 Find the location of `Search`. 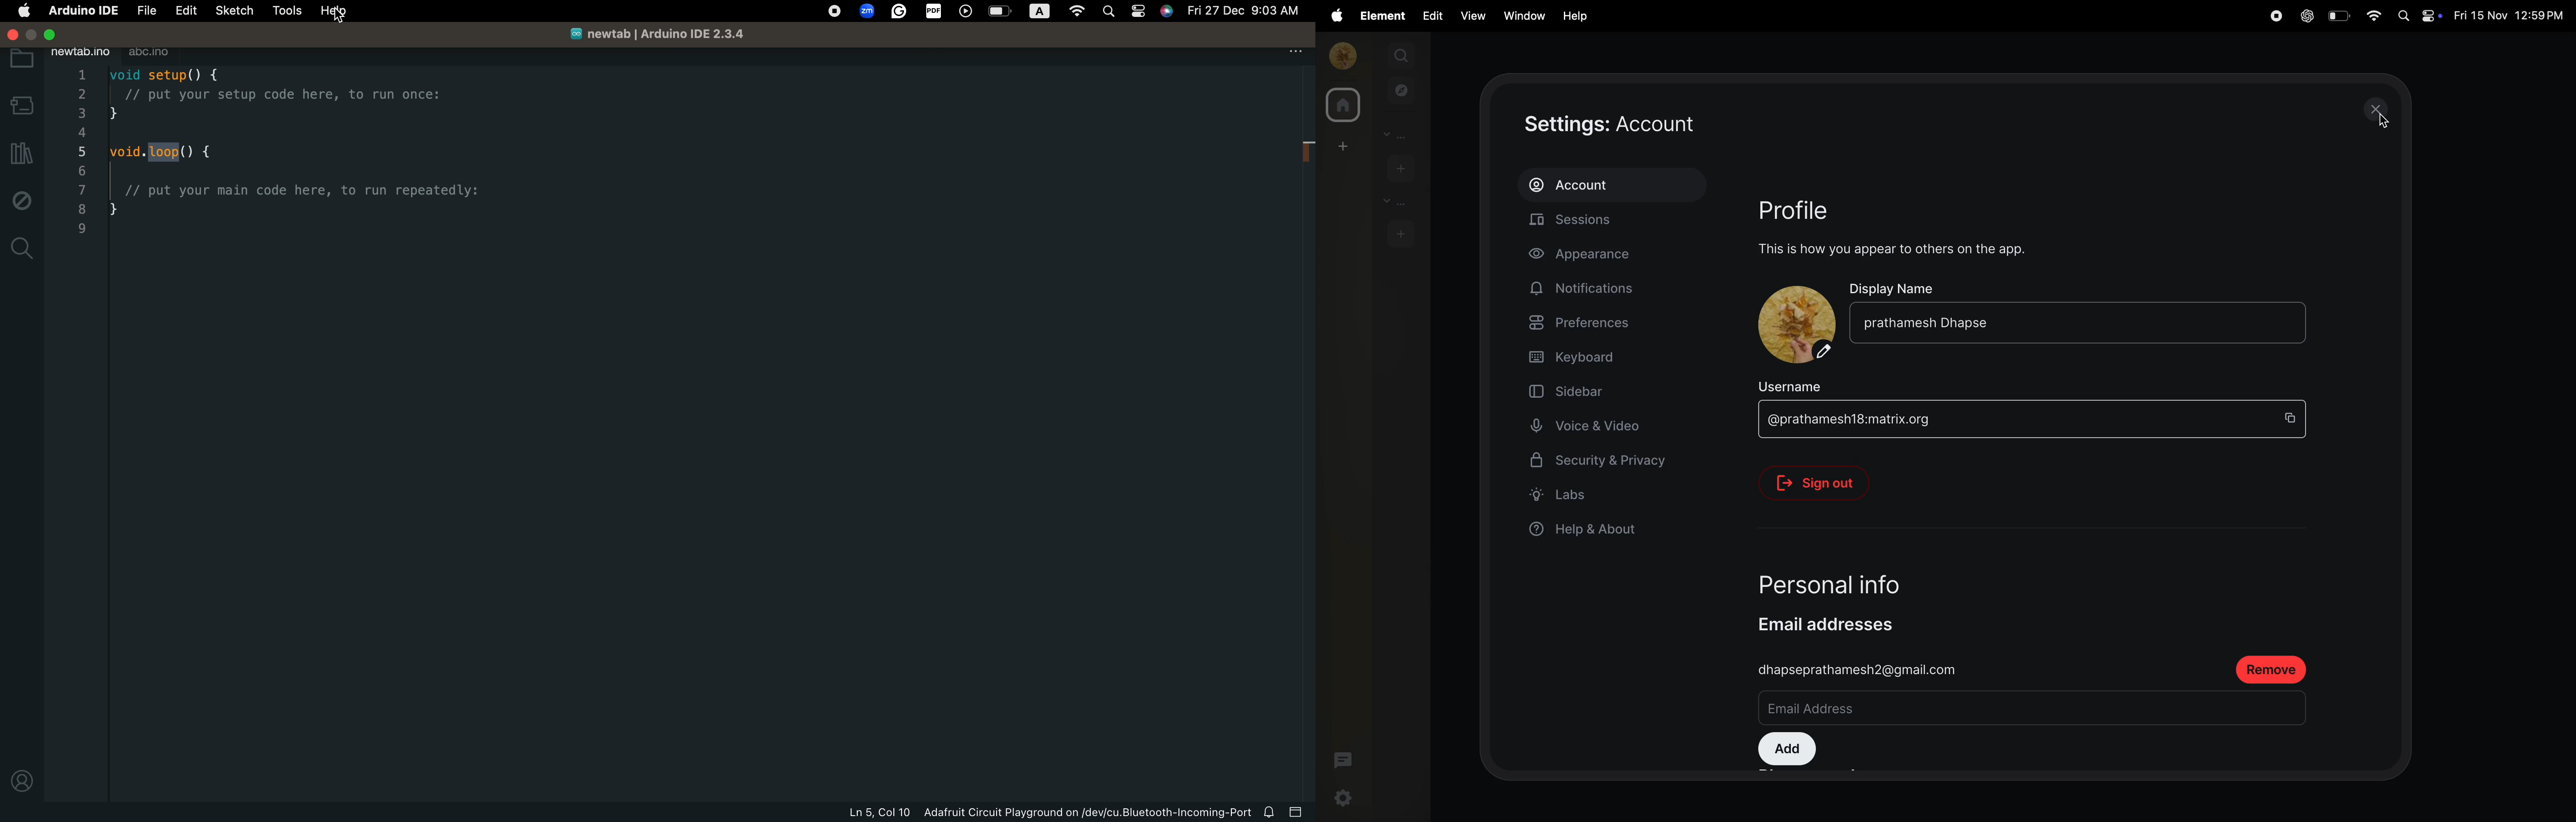

Search is located at coordinates (1112, 12).